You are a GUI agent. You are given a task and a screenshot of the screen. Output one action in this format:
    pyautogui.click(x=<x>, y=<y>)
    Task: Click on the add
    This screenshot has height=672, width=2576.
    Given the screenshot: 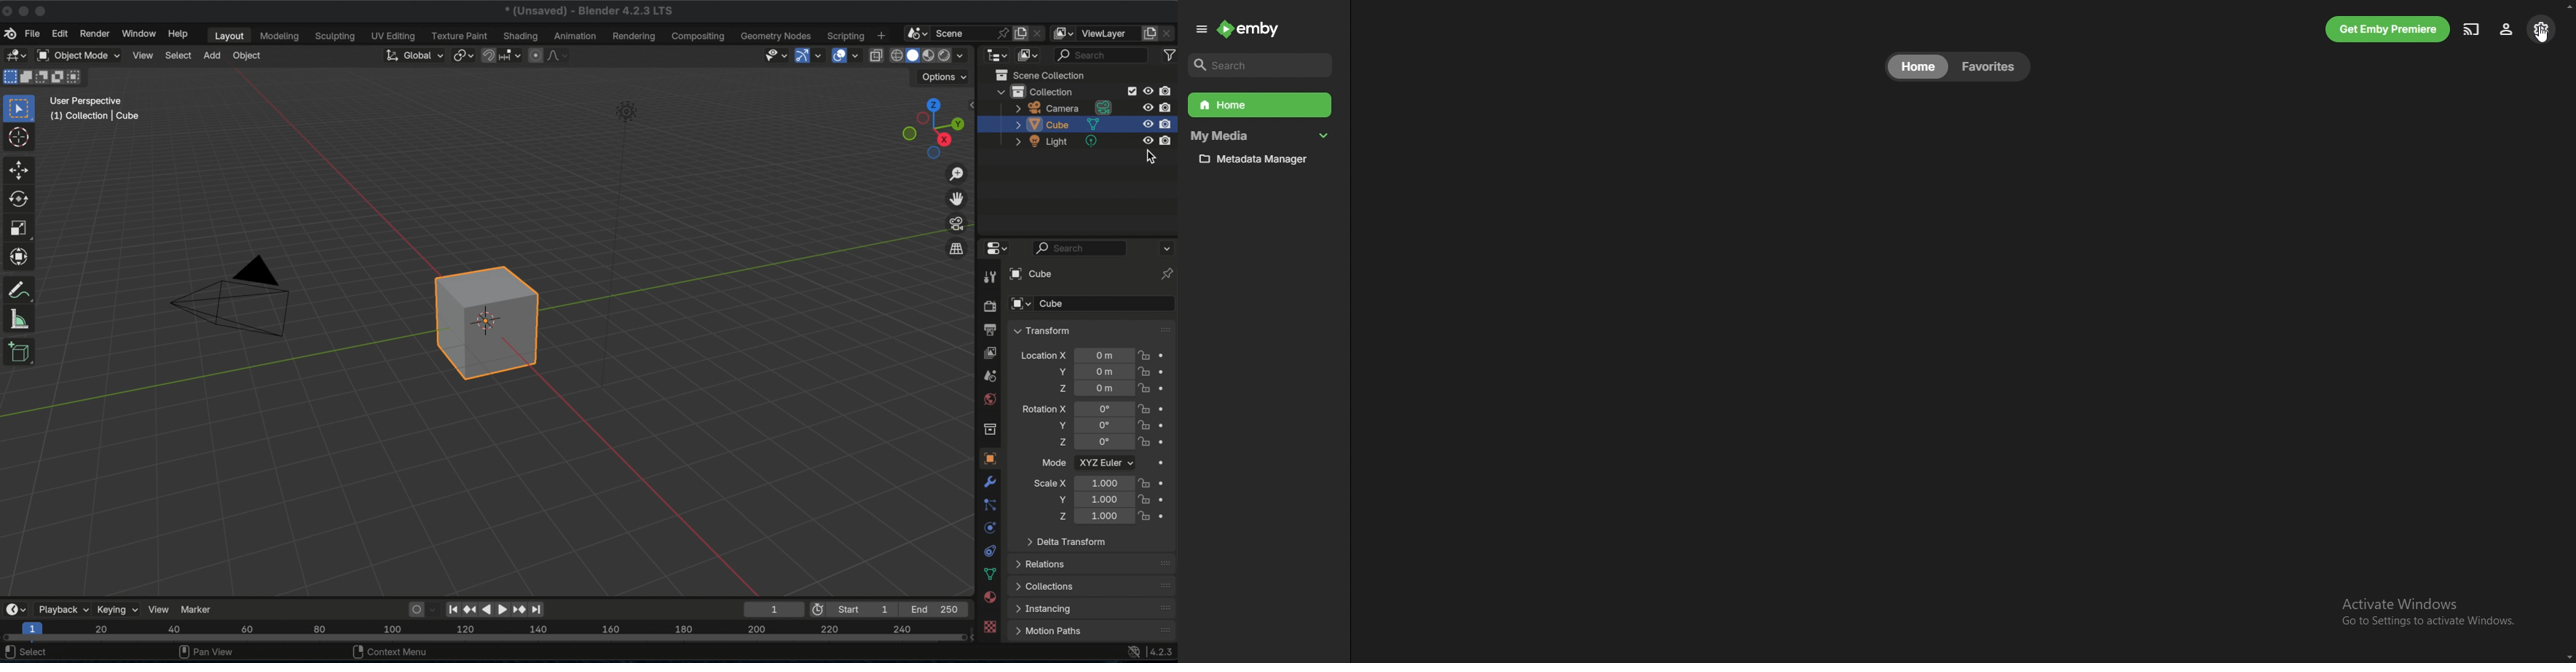 What is the action you would take?
    pyautogui.click(x=212, y=54)
    